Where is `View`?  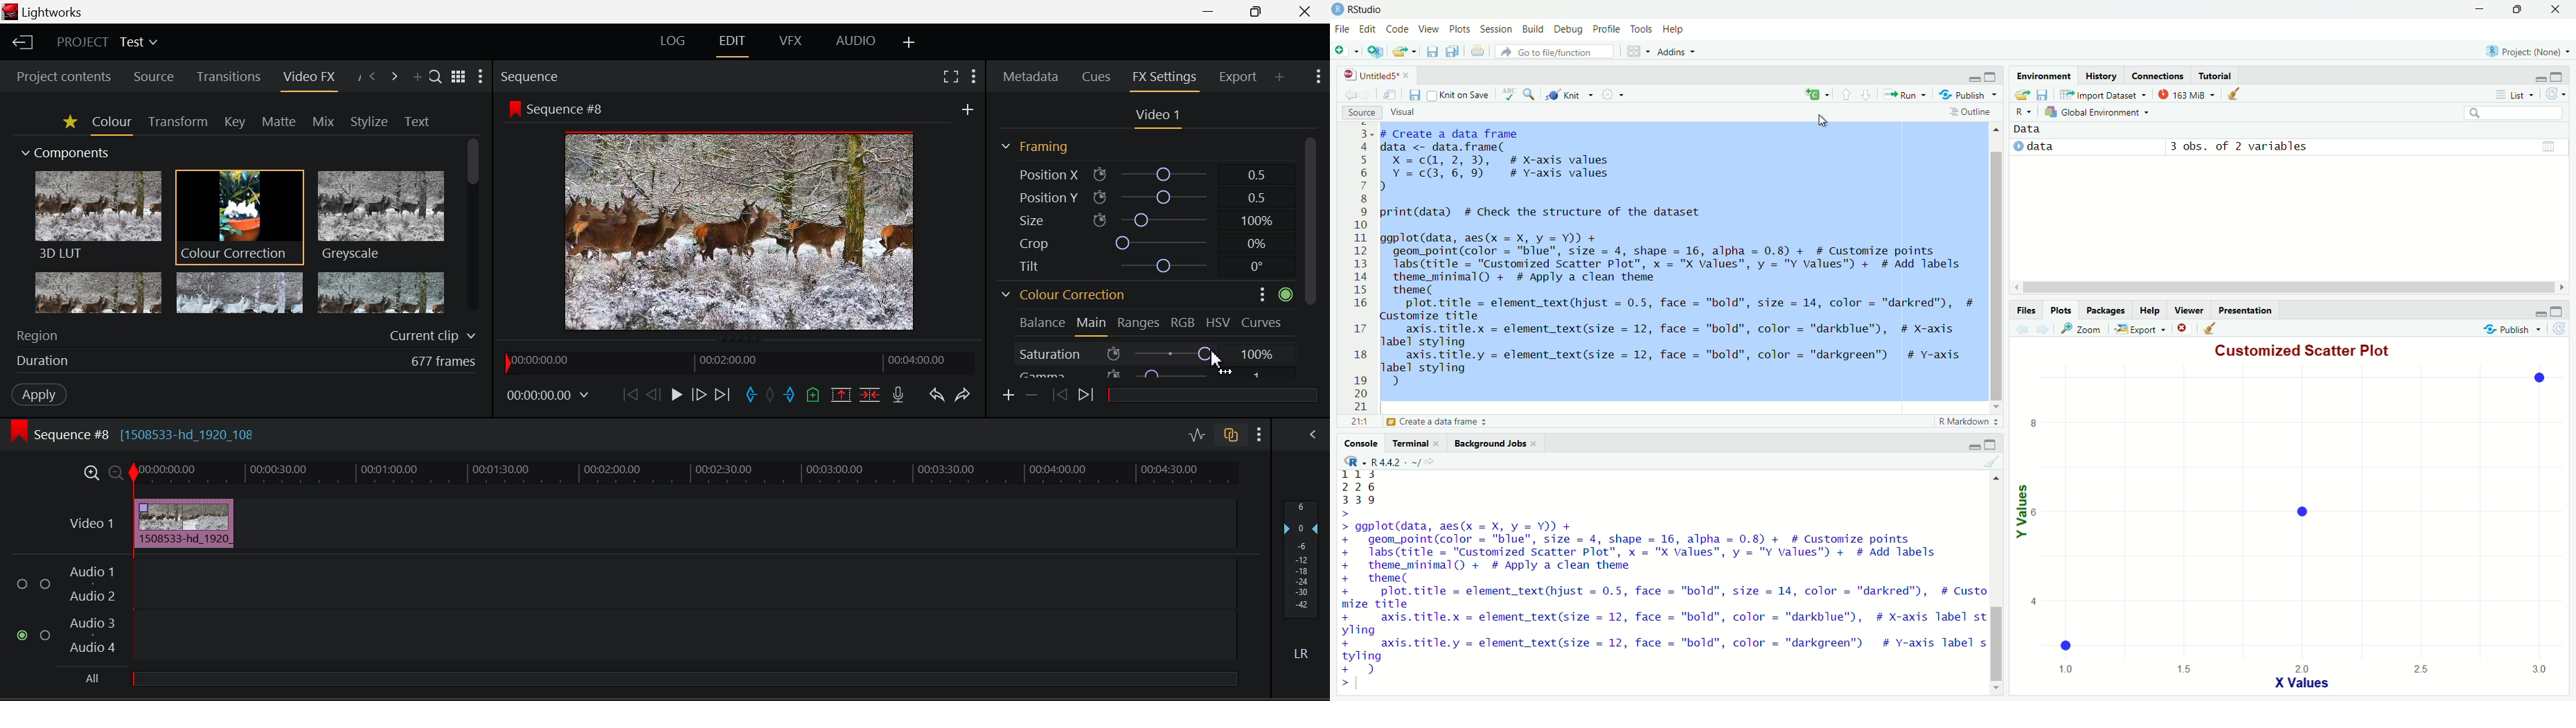
View is located at coordinates (1429, 29).